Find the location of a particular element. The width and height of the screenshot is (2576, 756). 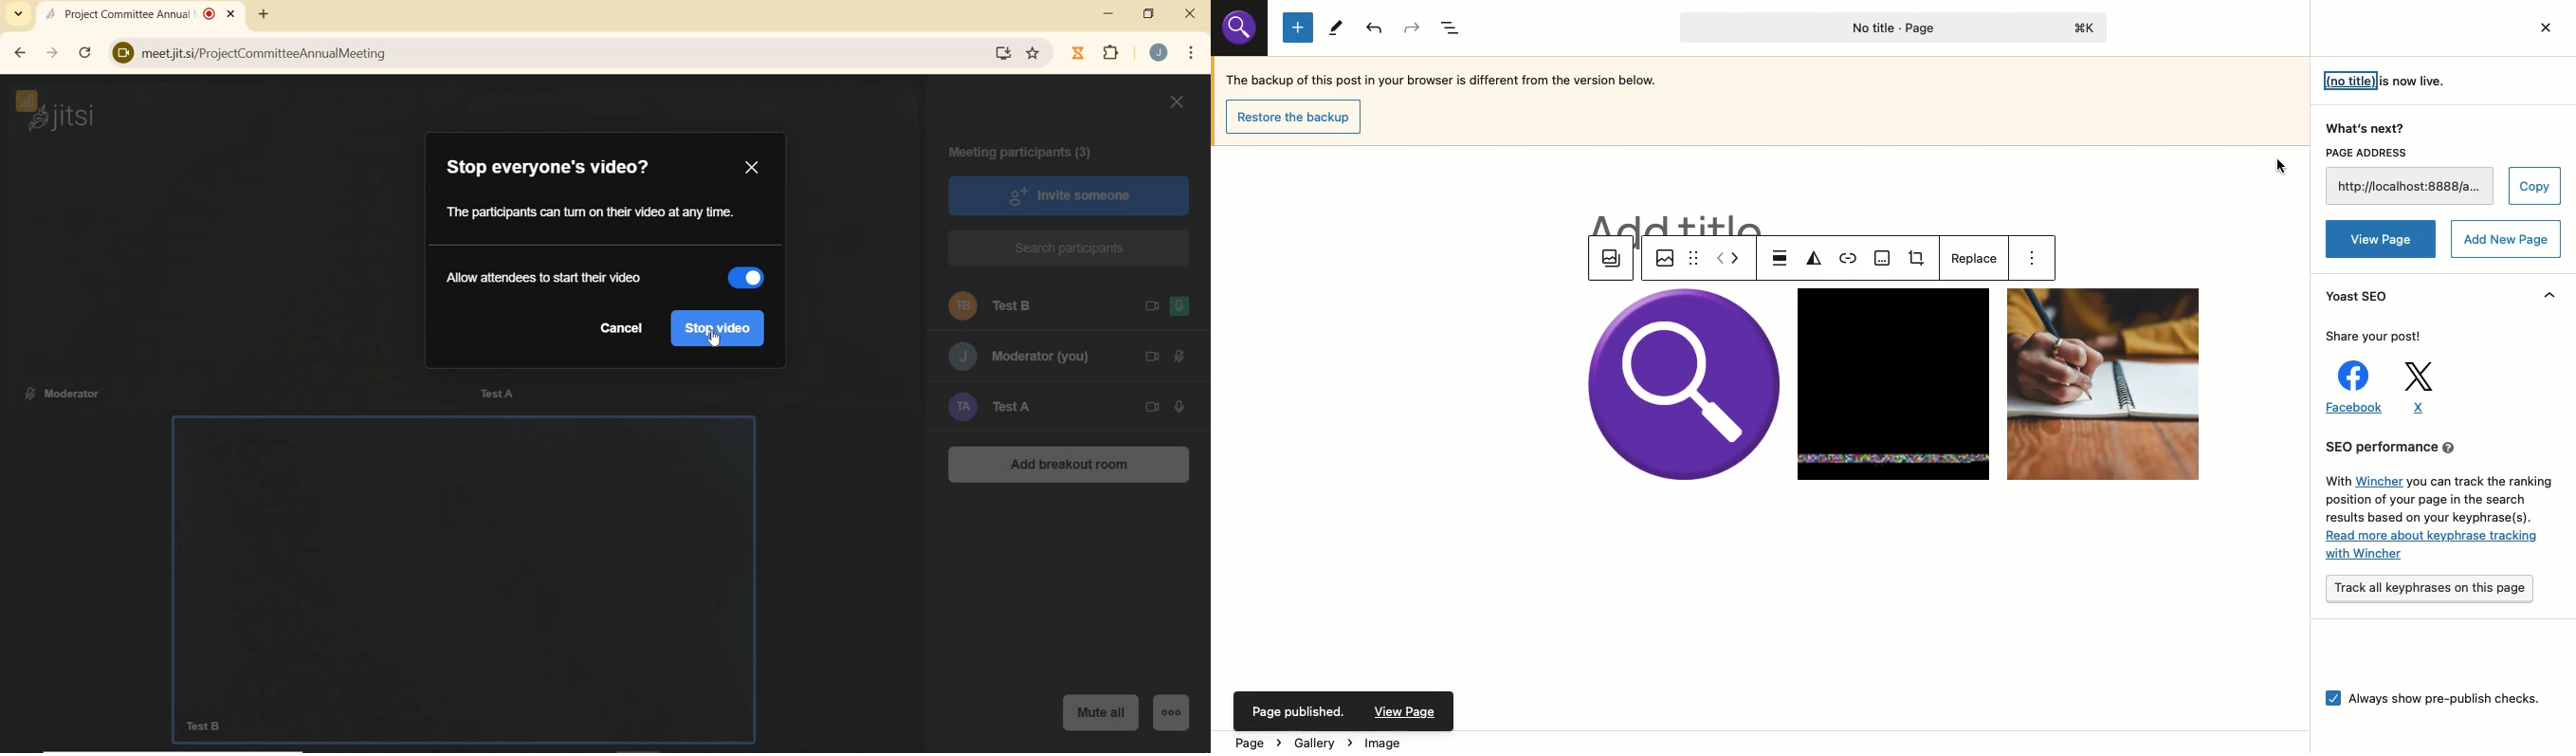

 is located at coordinates (1243, 33).